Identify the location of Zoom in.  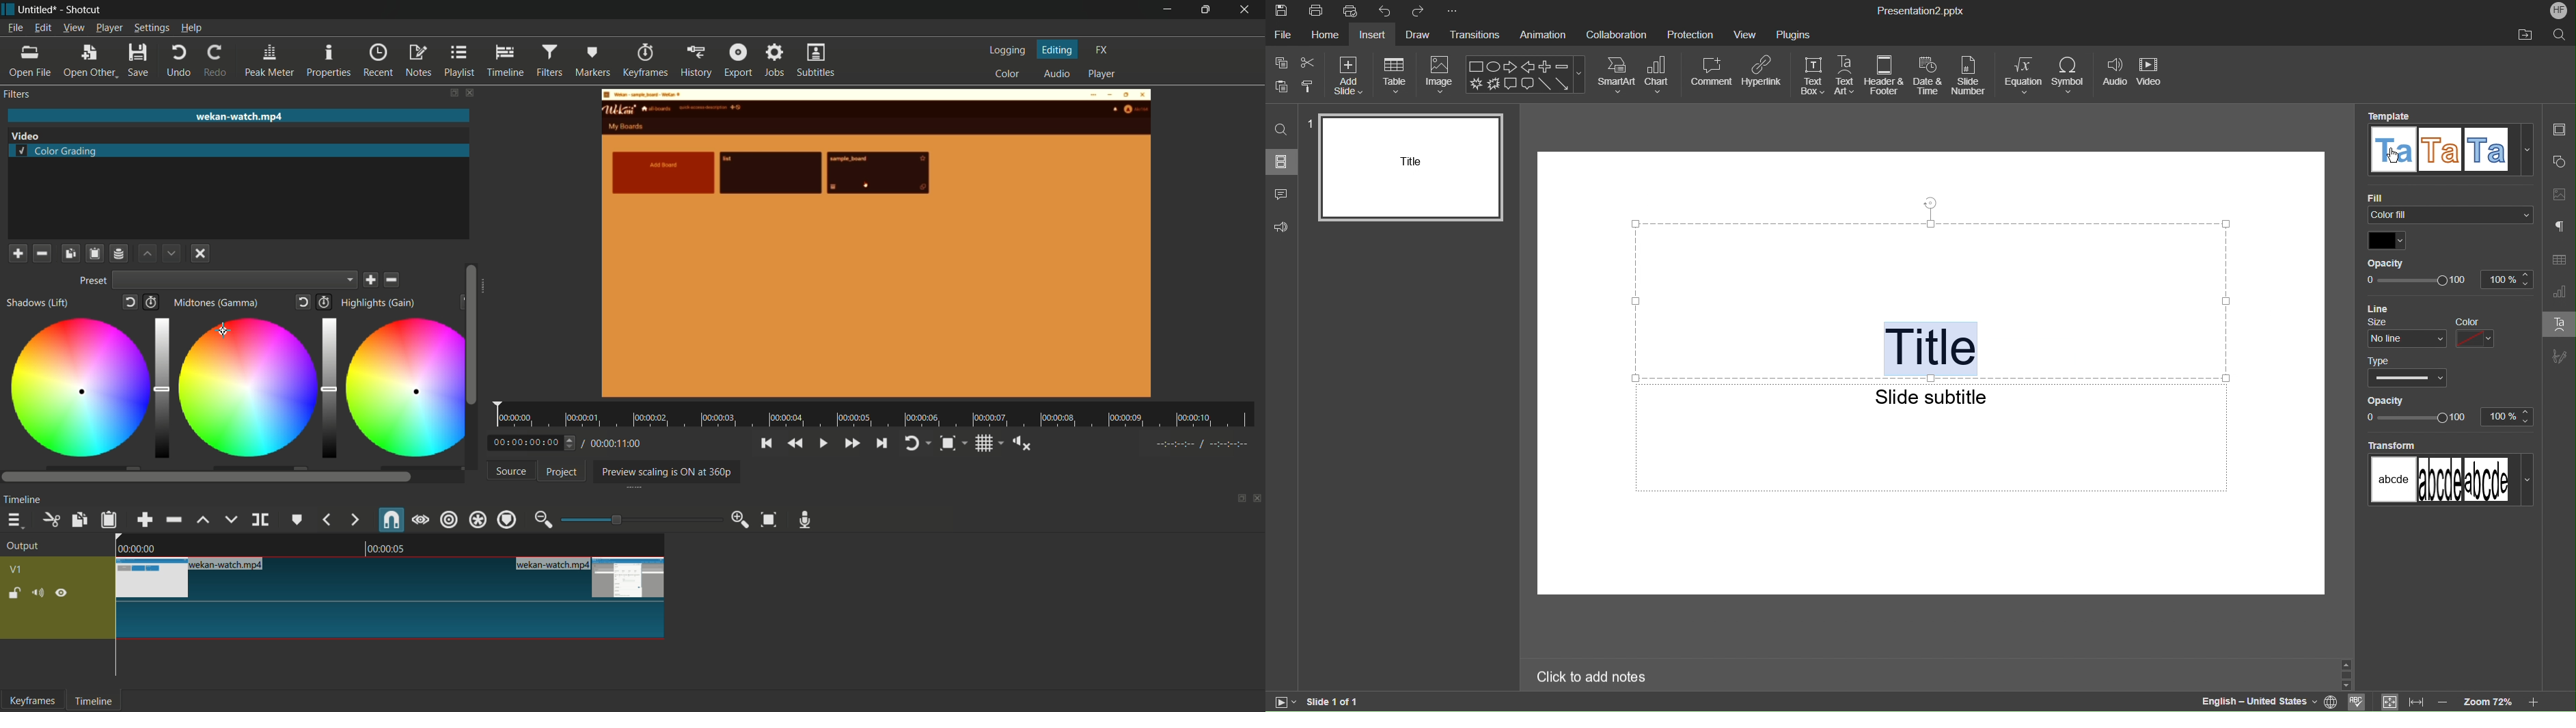
(2536, 703).